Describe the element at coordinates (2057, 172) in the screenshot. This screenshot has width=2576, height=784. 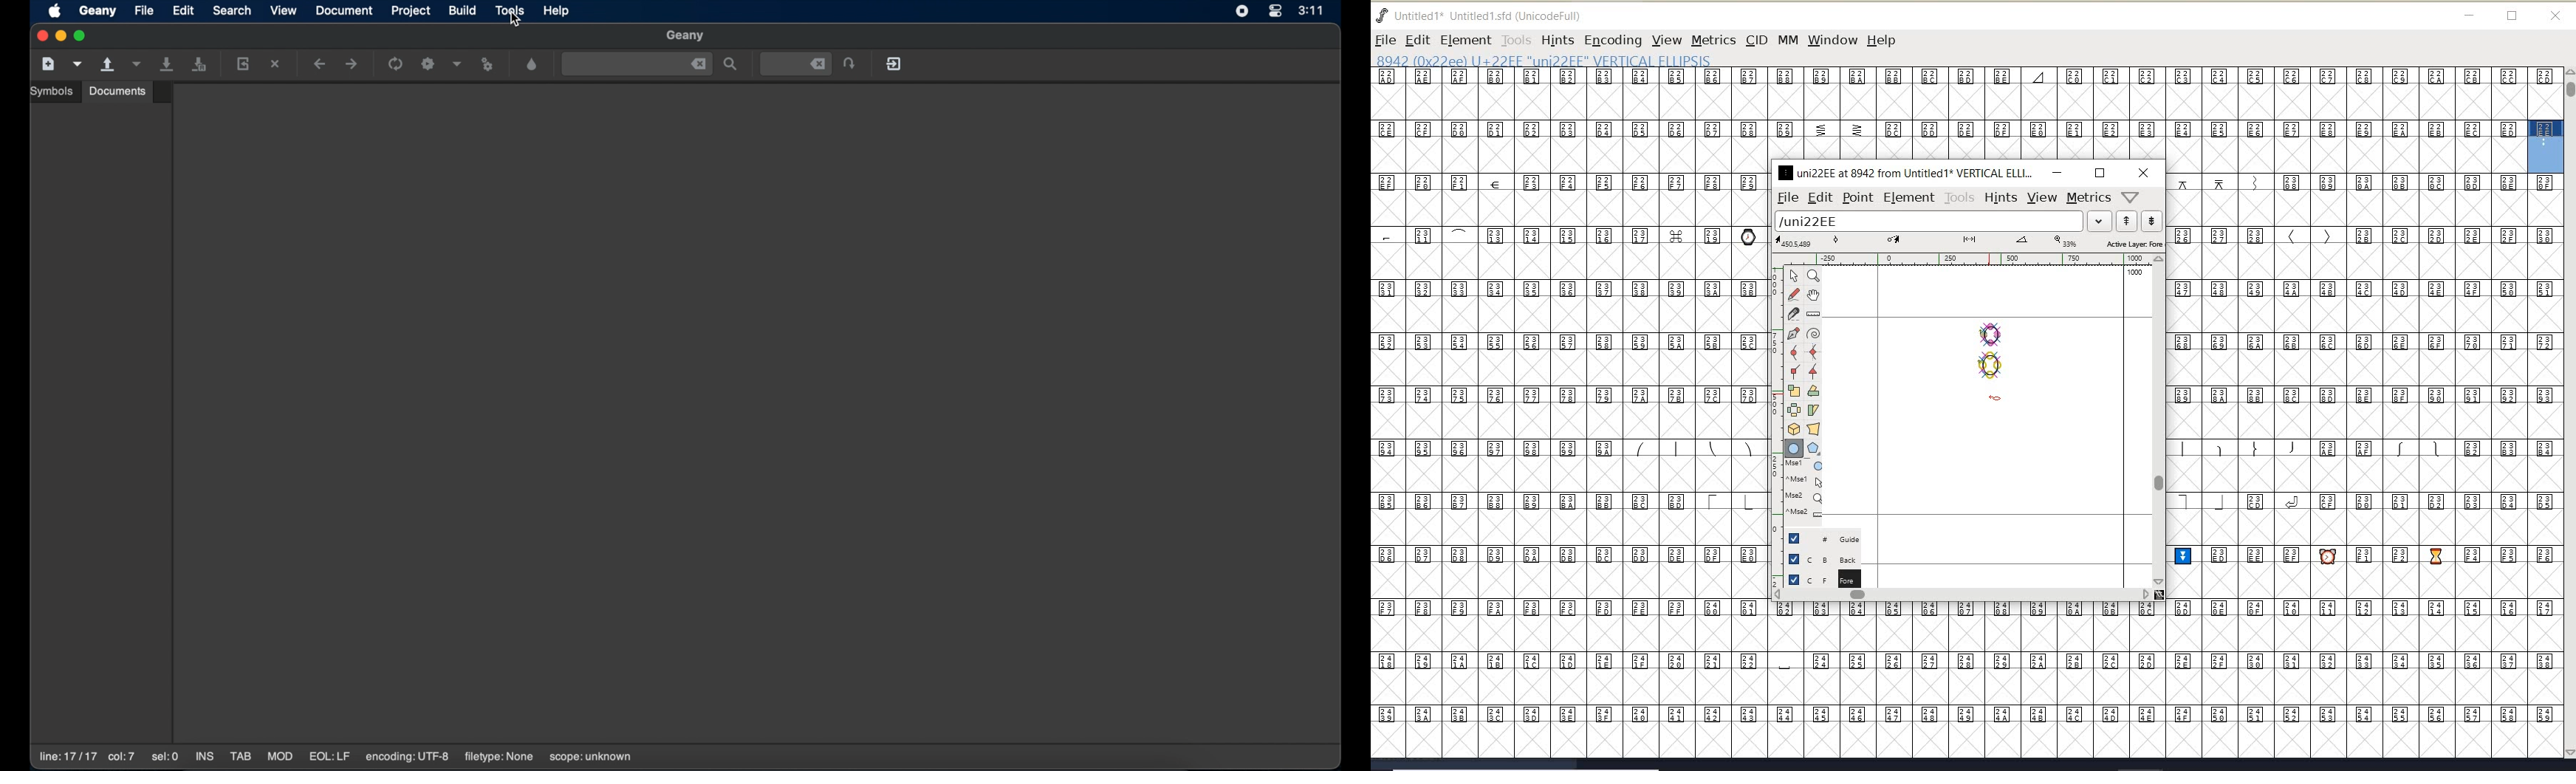
I see `minimize` at that location.